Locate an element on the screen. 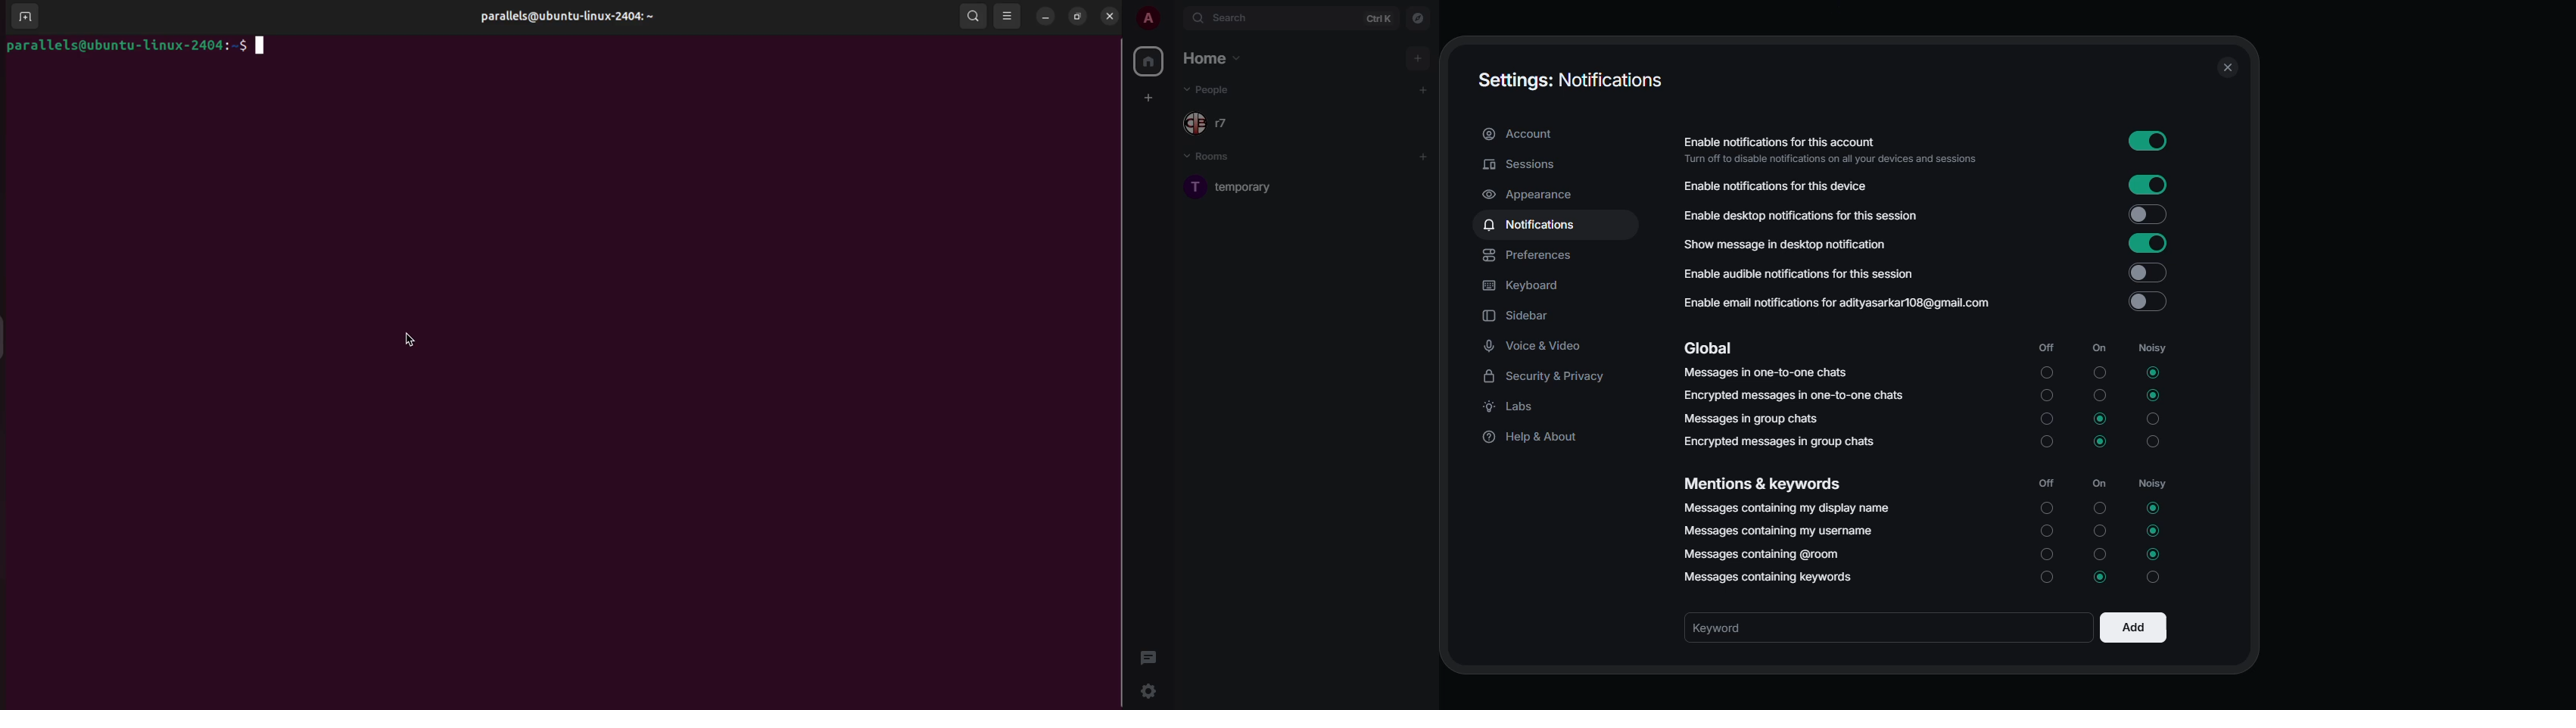 The height and width of the screenshot is (728, 2576). enable notifications for this account is located at coordinates (1830, 148).